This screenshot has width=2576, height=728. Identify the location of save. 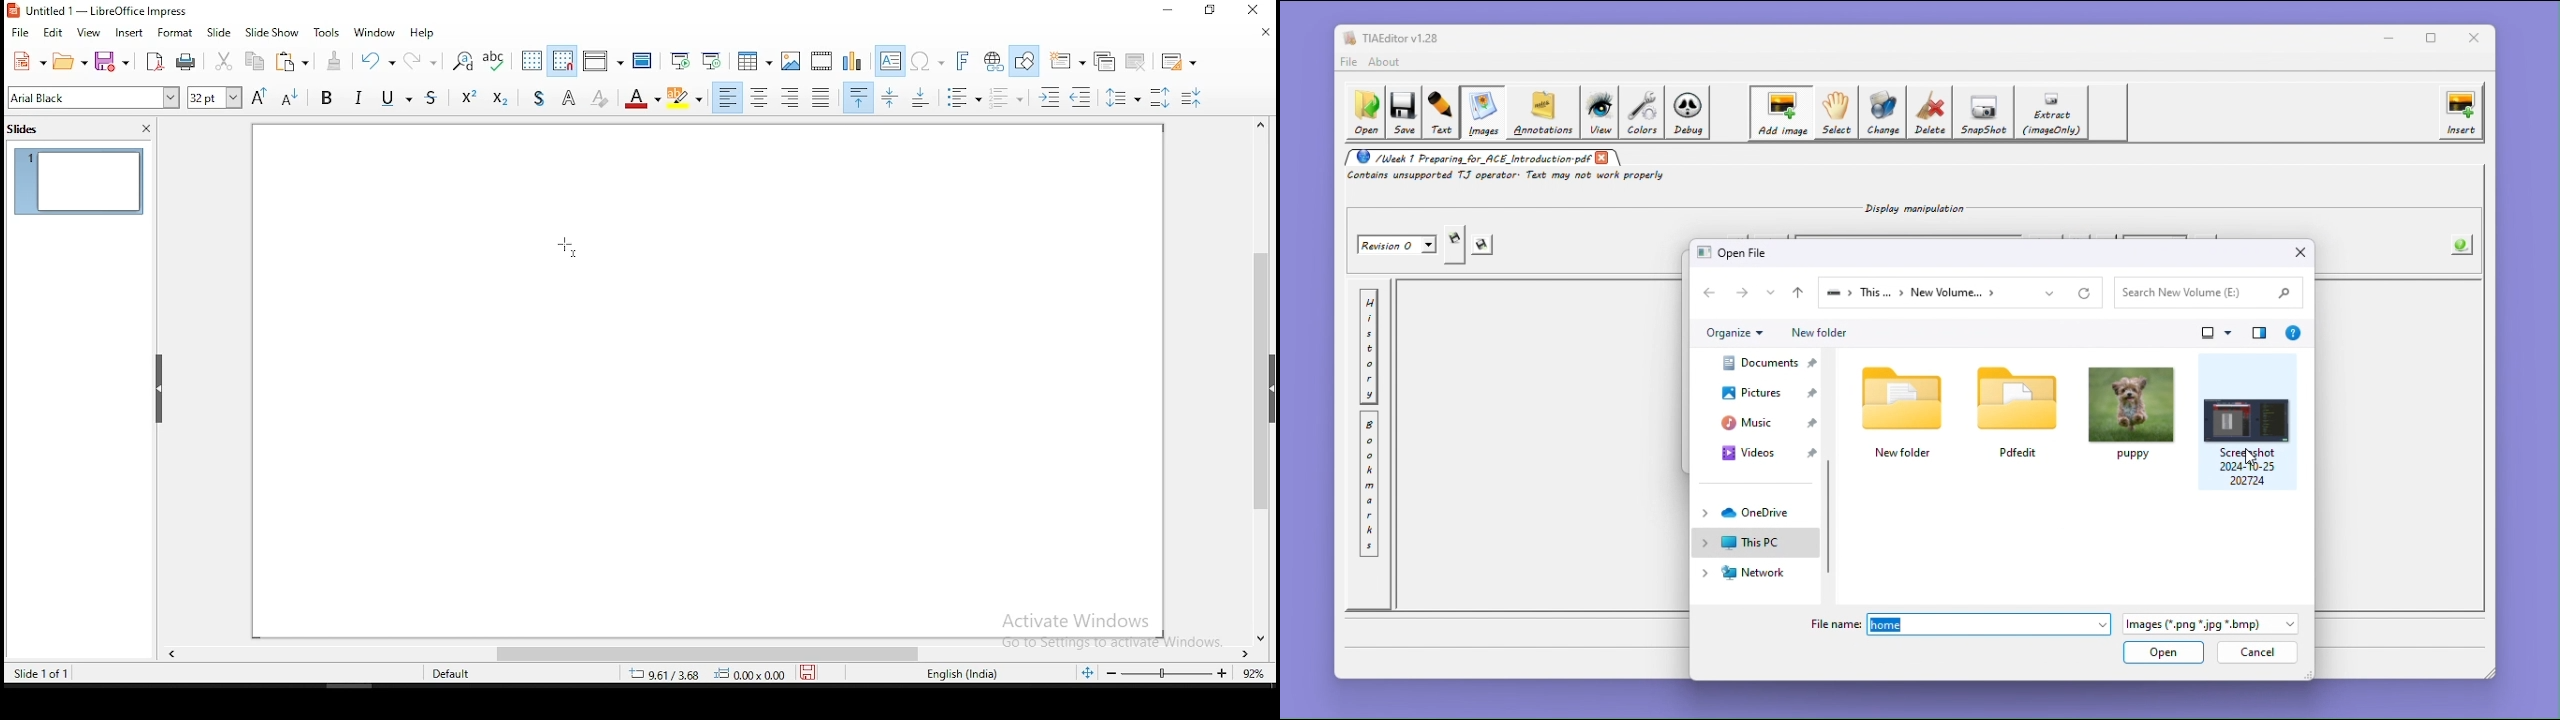
(1484, 246).